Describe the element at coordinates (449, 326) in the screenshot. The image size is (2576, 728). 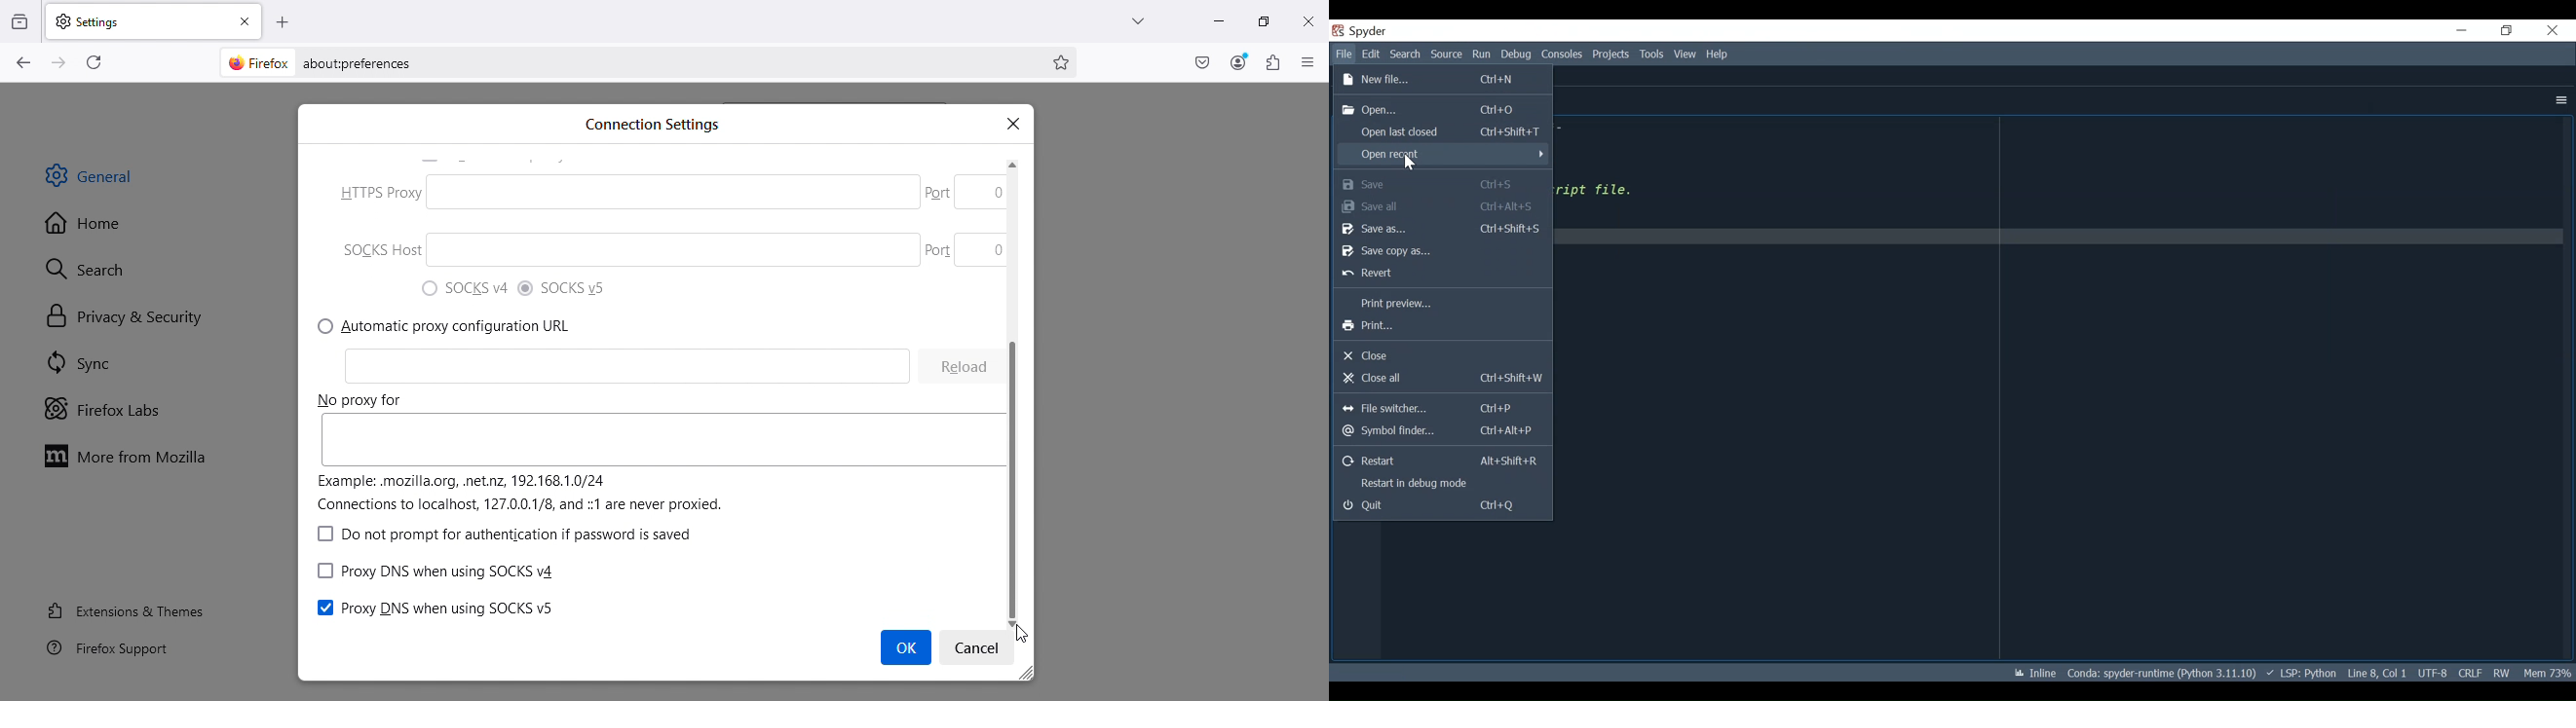
I see `7) Manual proxy configuration` at that location.